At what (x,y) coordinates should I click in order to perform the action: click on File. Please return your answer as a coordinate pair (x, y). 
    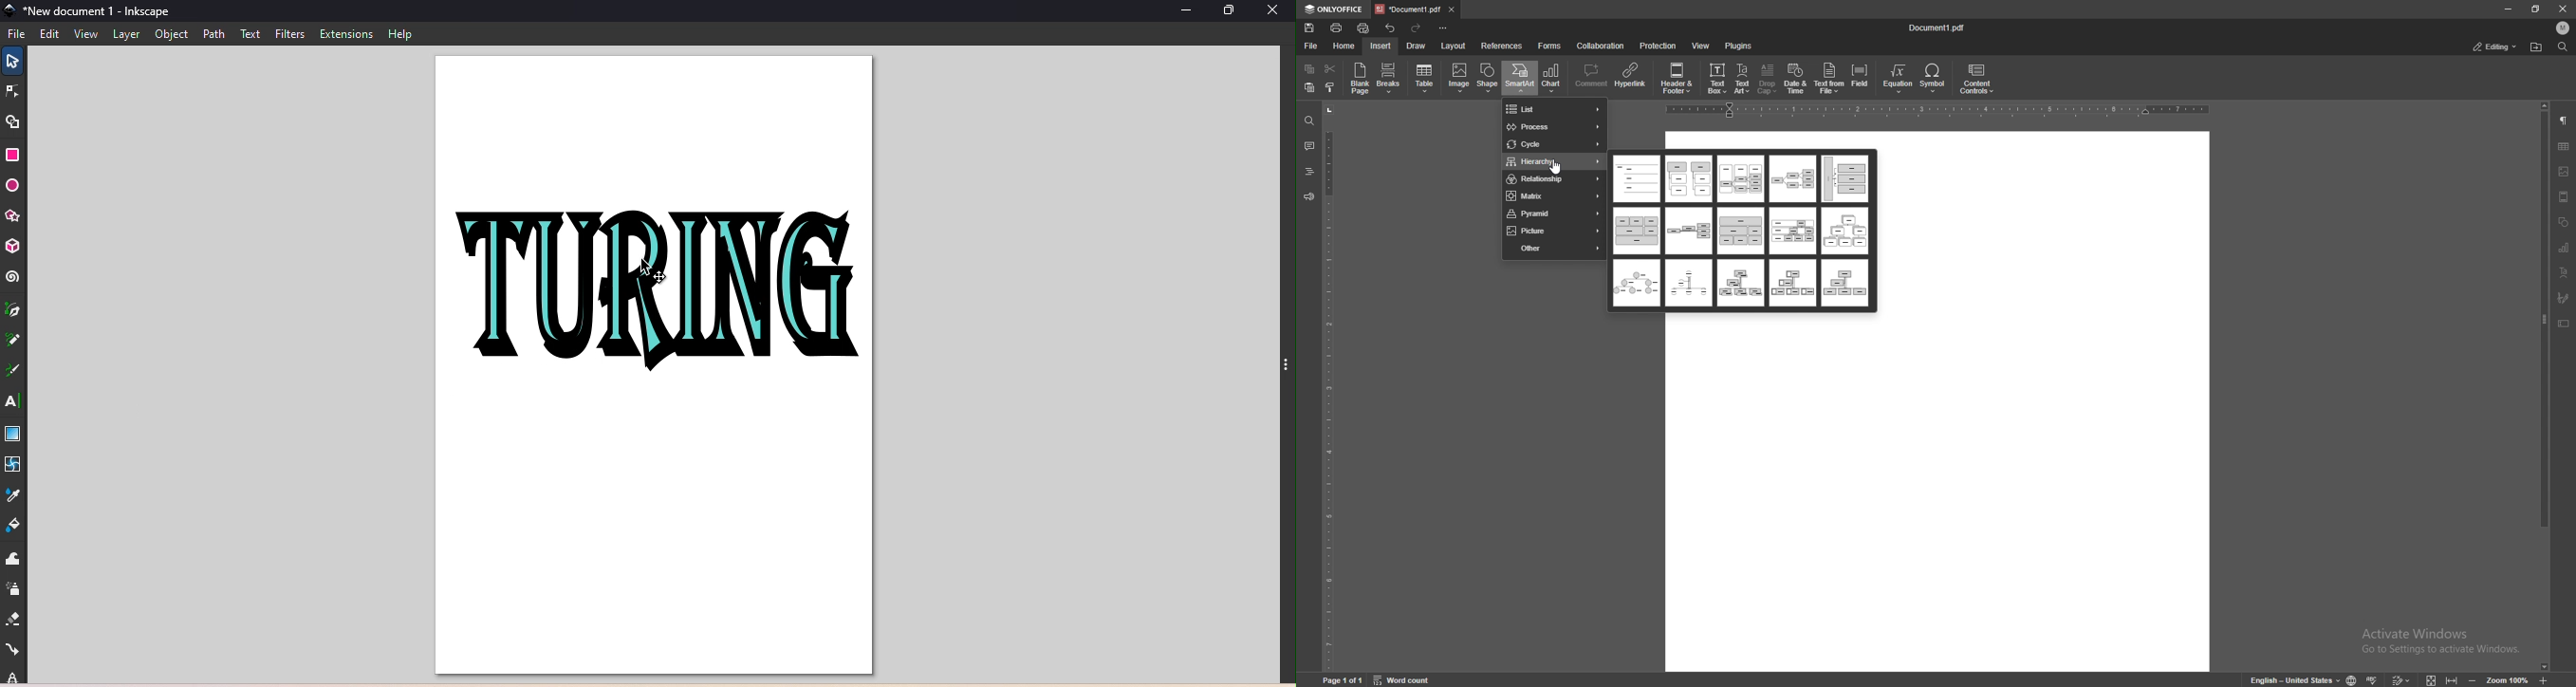
    Looking at the image, I should click on (18, 33).